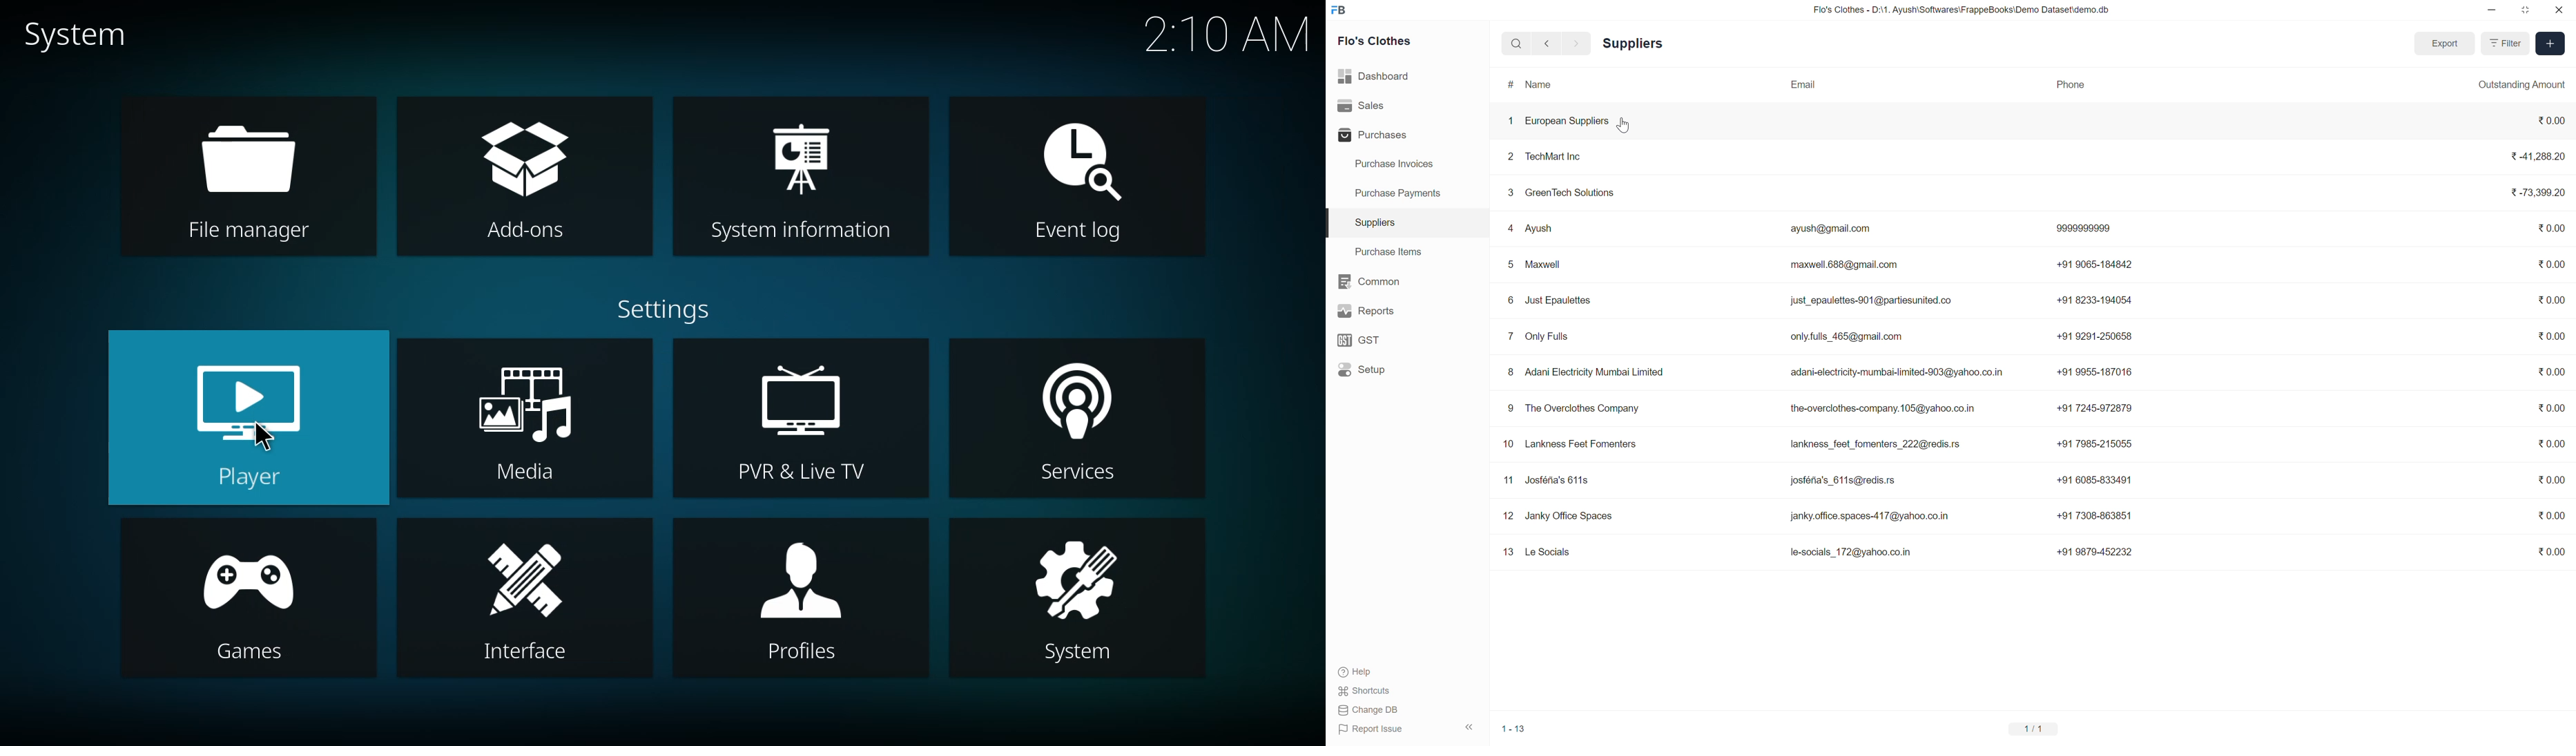  Describe the element at coordinates (1550, 337) in the screenshot. I see `Only Fulls` at that location.